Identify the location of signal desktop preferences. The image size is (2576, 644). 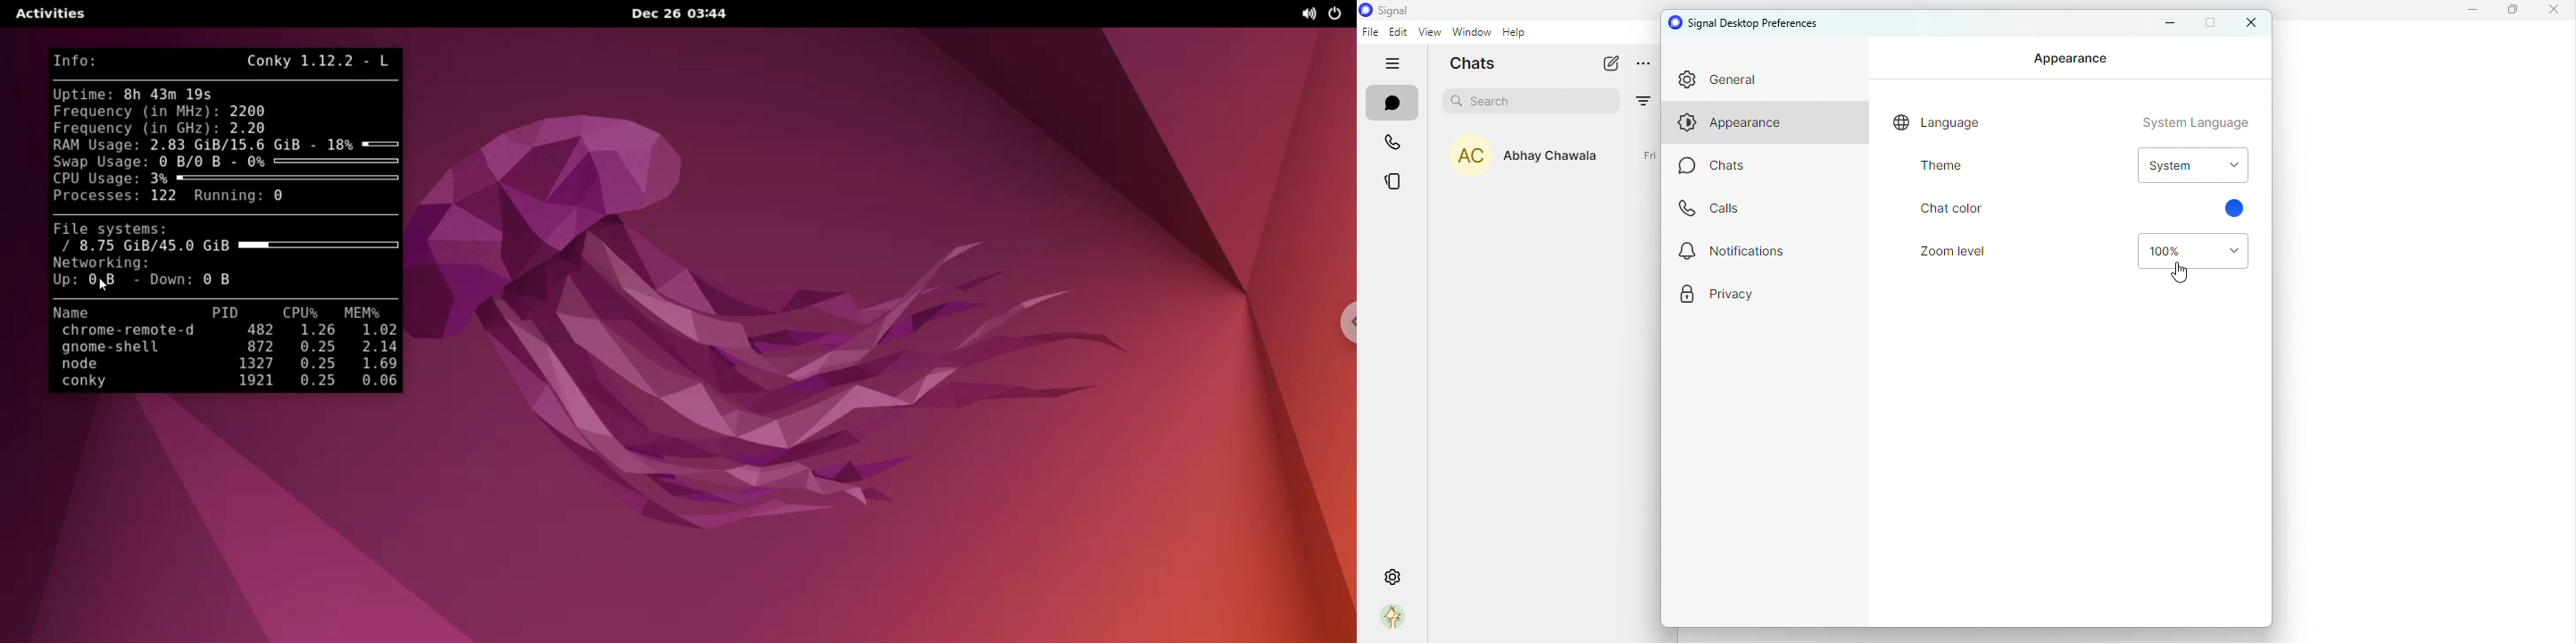
(1749, 22).